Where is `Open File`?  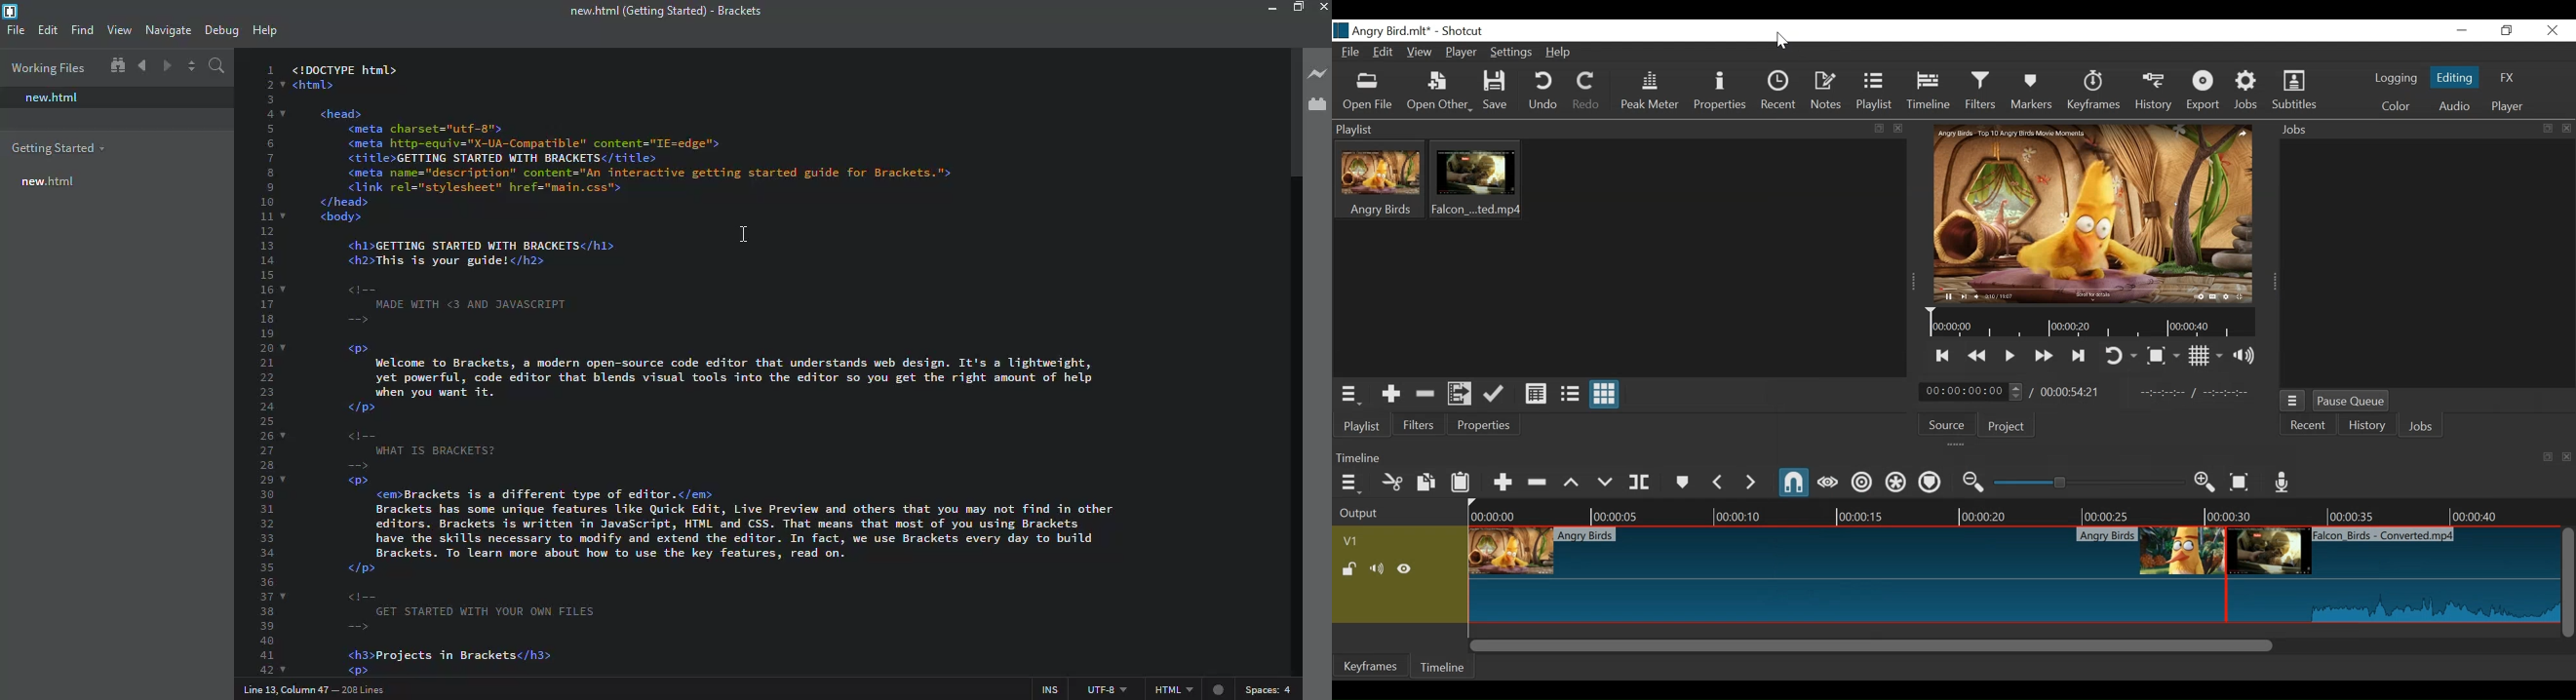
Open File is located at coordinates (1368, 92).